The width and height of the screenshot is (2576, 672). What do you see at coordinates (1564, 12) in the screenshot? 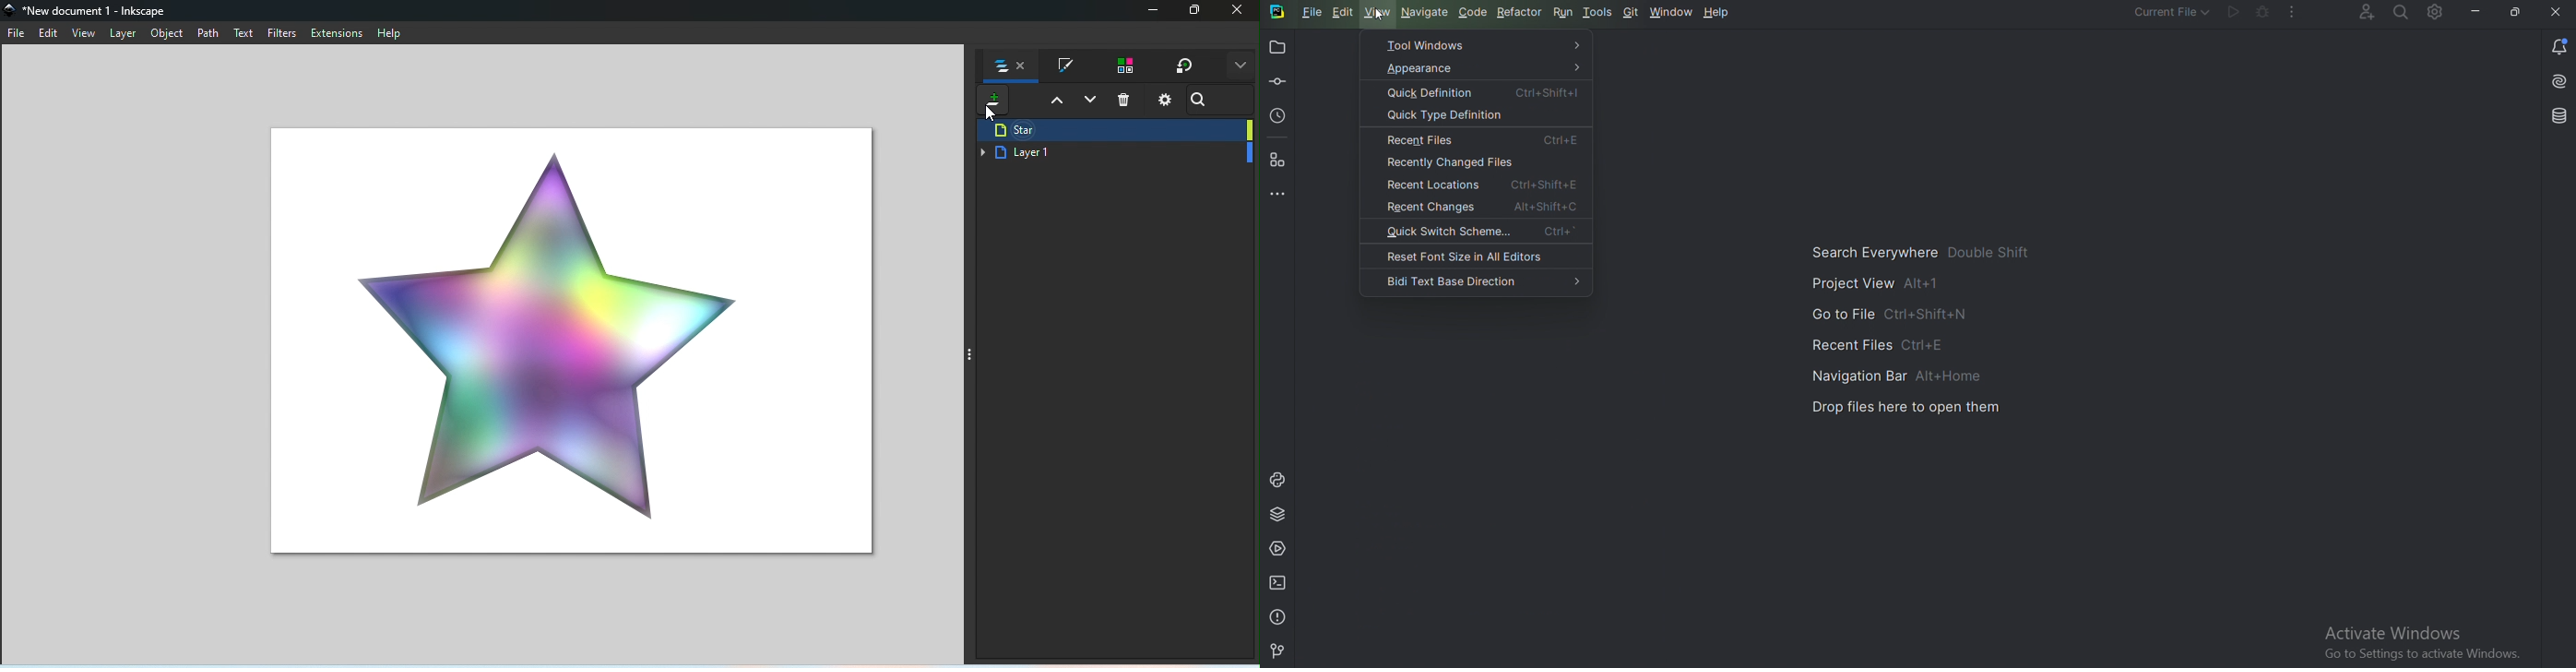
I see `Run ` at bounding box center [1564, 12].